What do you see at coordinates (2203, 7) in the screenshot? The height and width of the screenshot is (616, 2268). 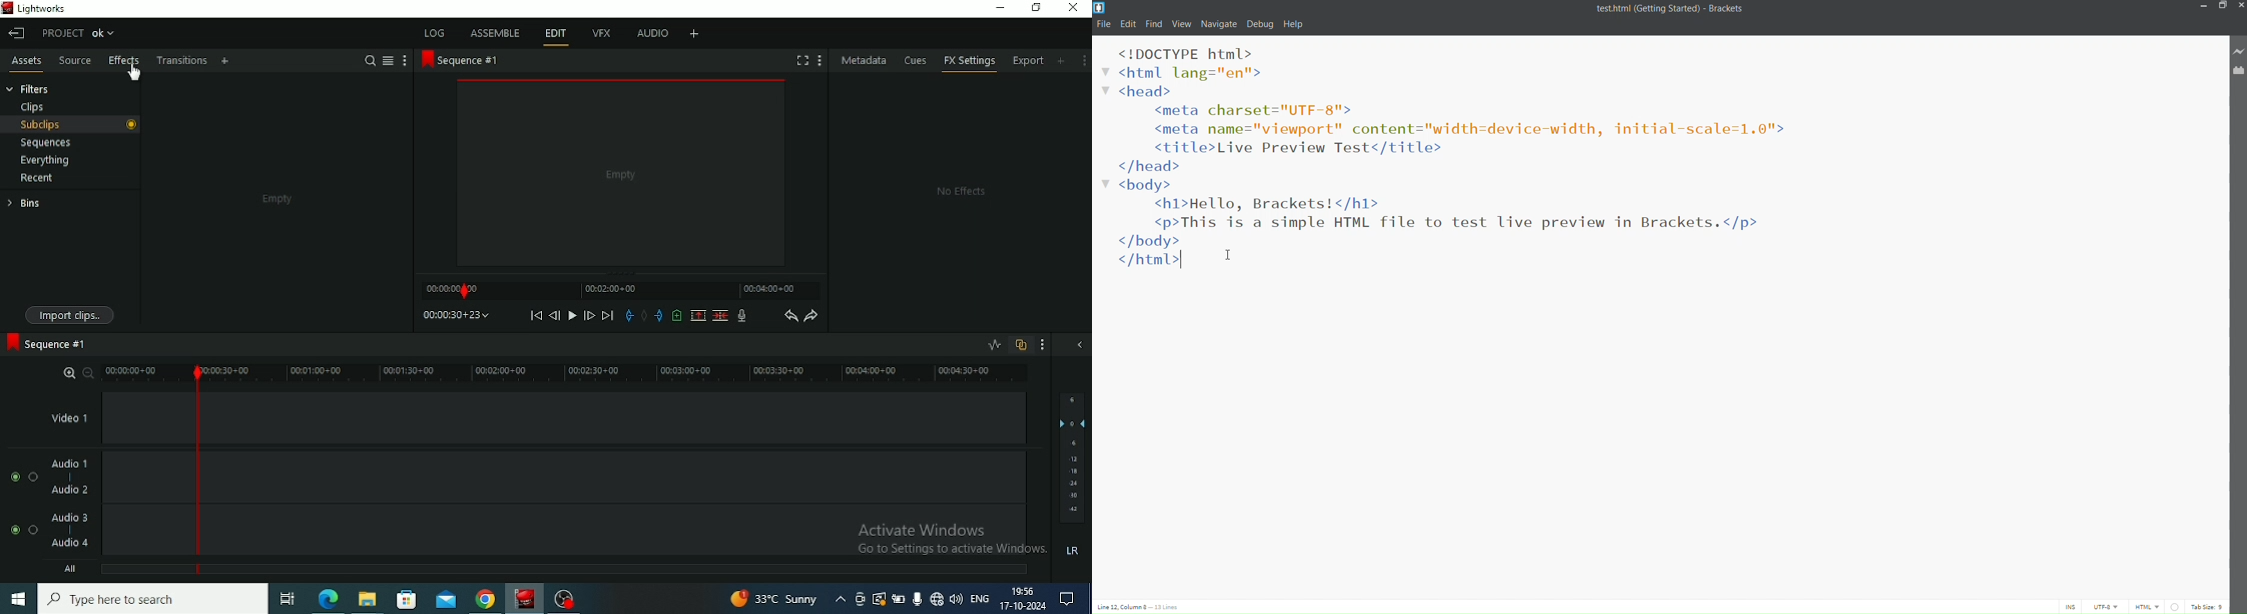 I see `Minimize` at bounding box center [2203, 7].